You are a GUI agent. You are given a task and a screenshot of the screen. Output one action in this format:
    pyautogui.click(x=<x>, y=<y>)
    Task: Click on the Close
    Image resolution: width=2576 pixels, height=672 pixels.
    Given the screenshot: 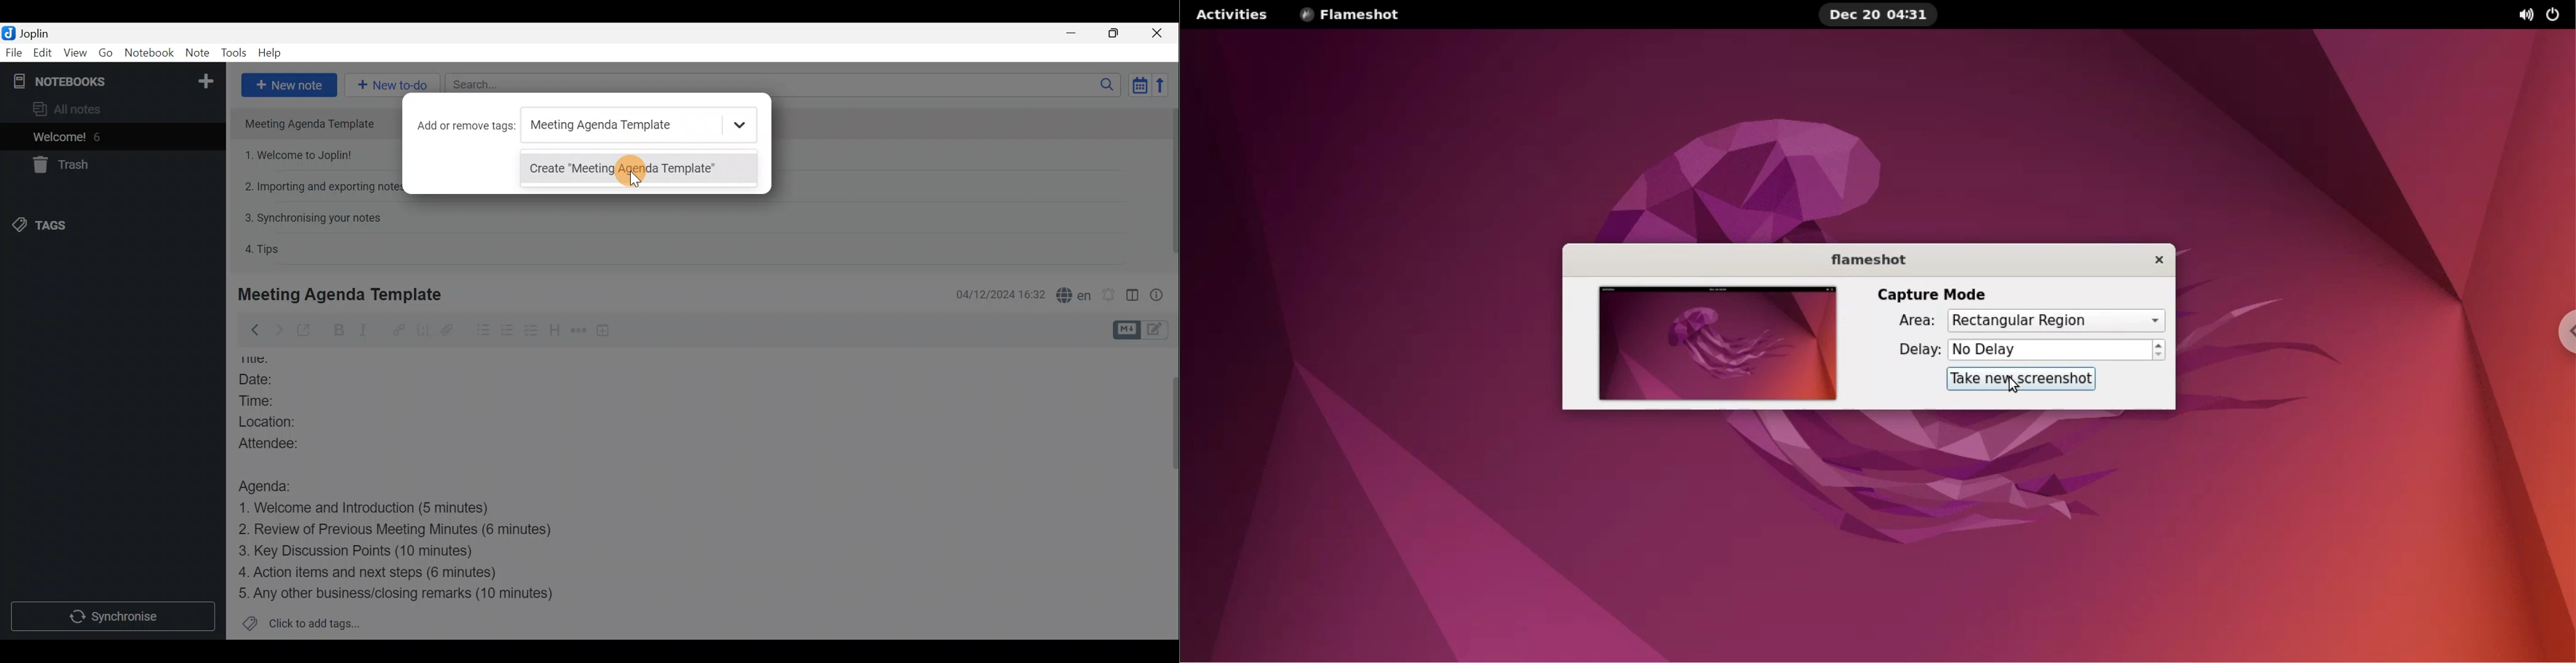 What is the action you would take?
    pyautogui.click(x=1158, y=34)
    